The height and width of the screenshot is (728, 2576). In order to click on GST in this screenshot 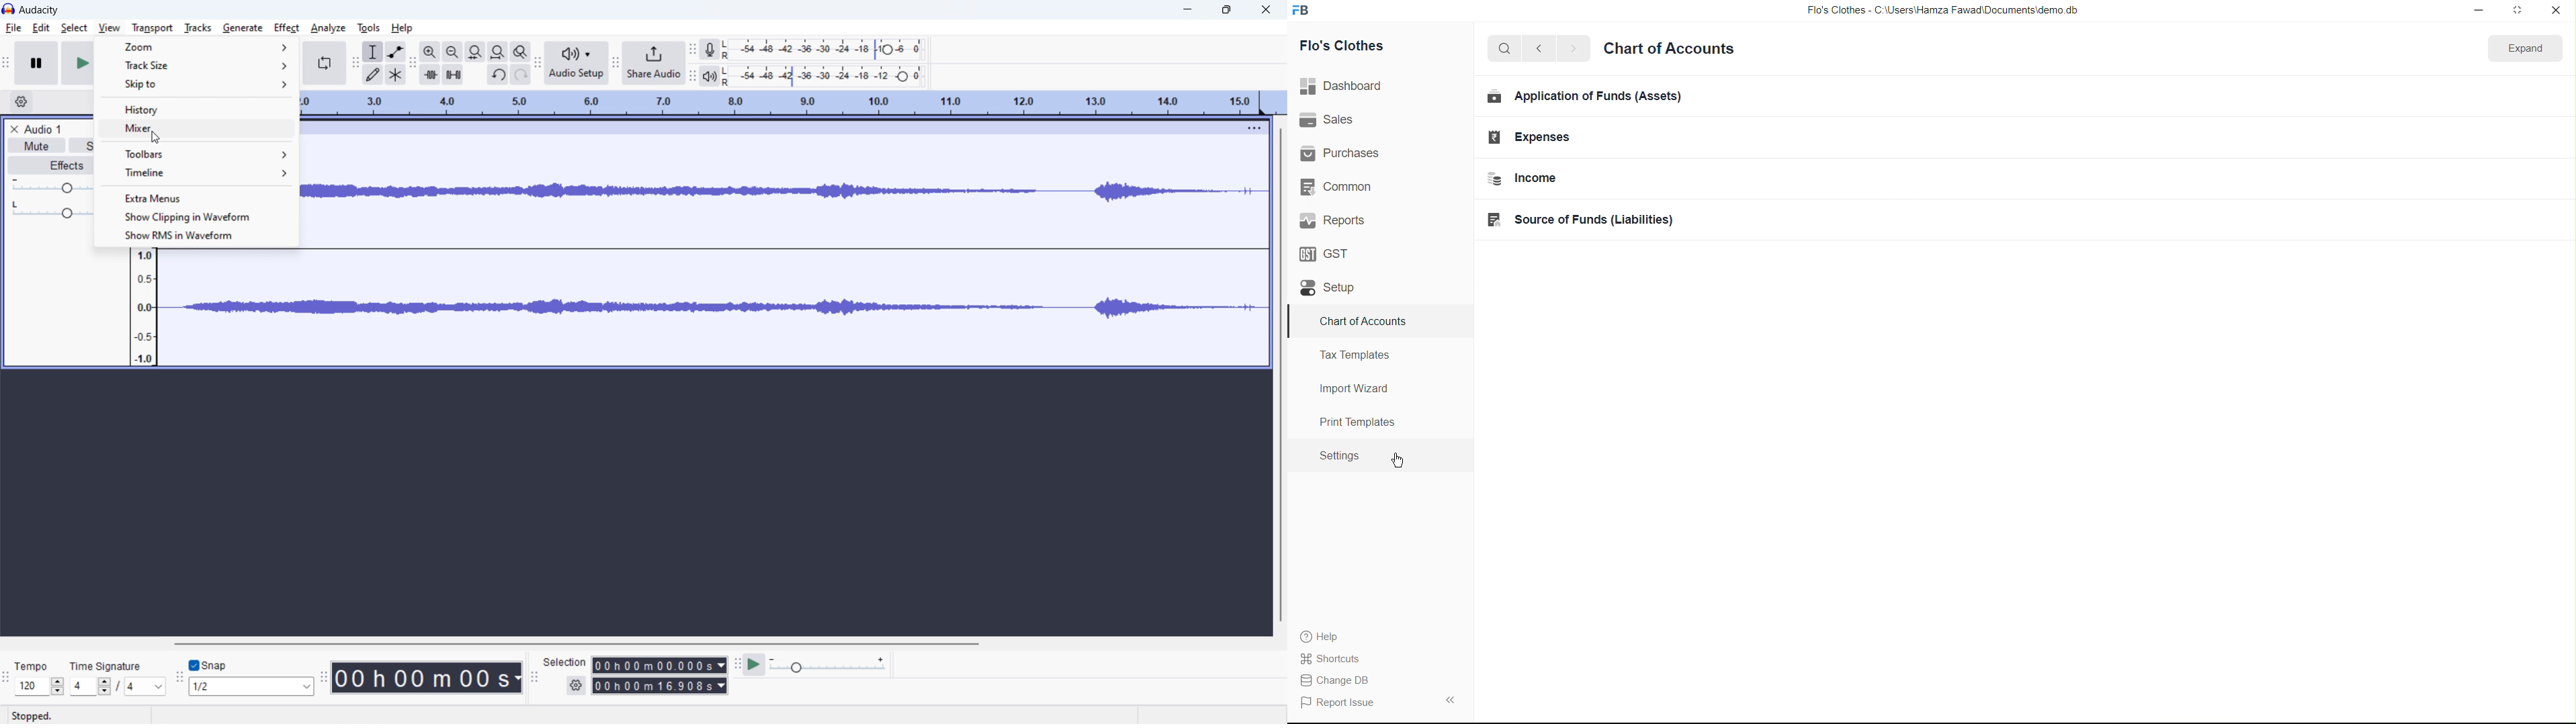, I will do `click(1329, 251)`.